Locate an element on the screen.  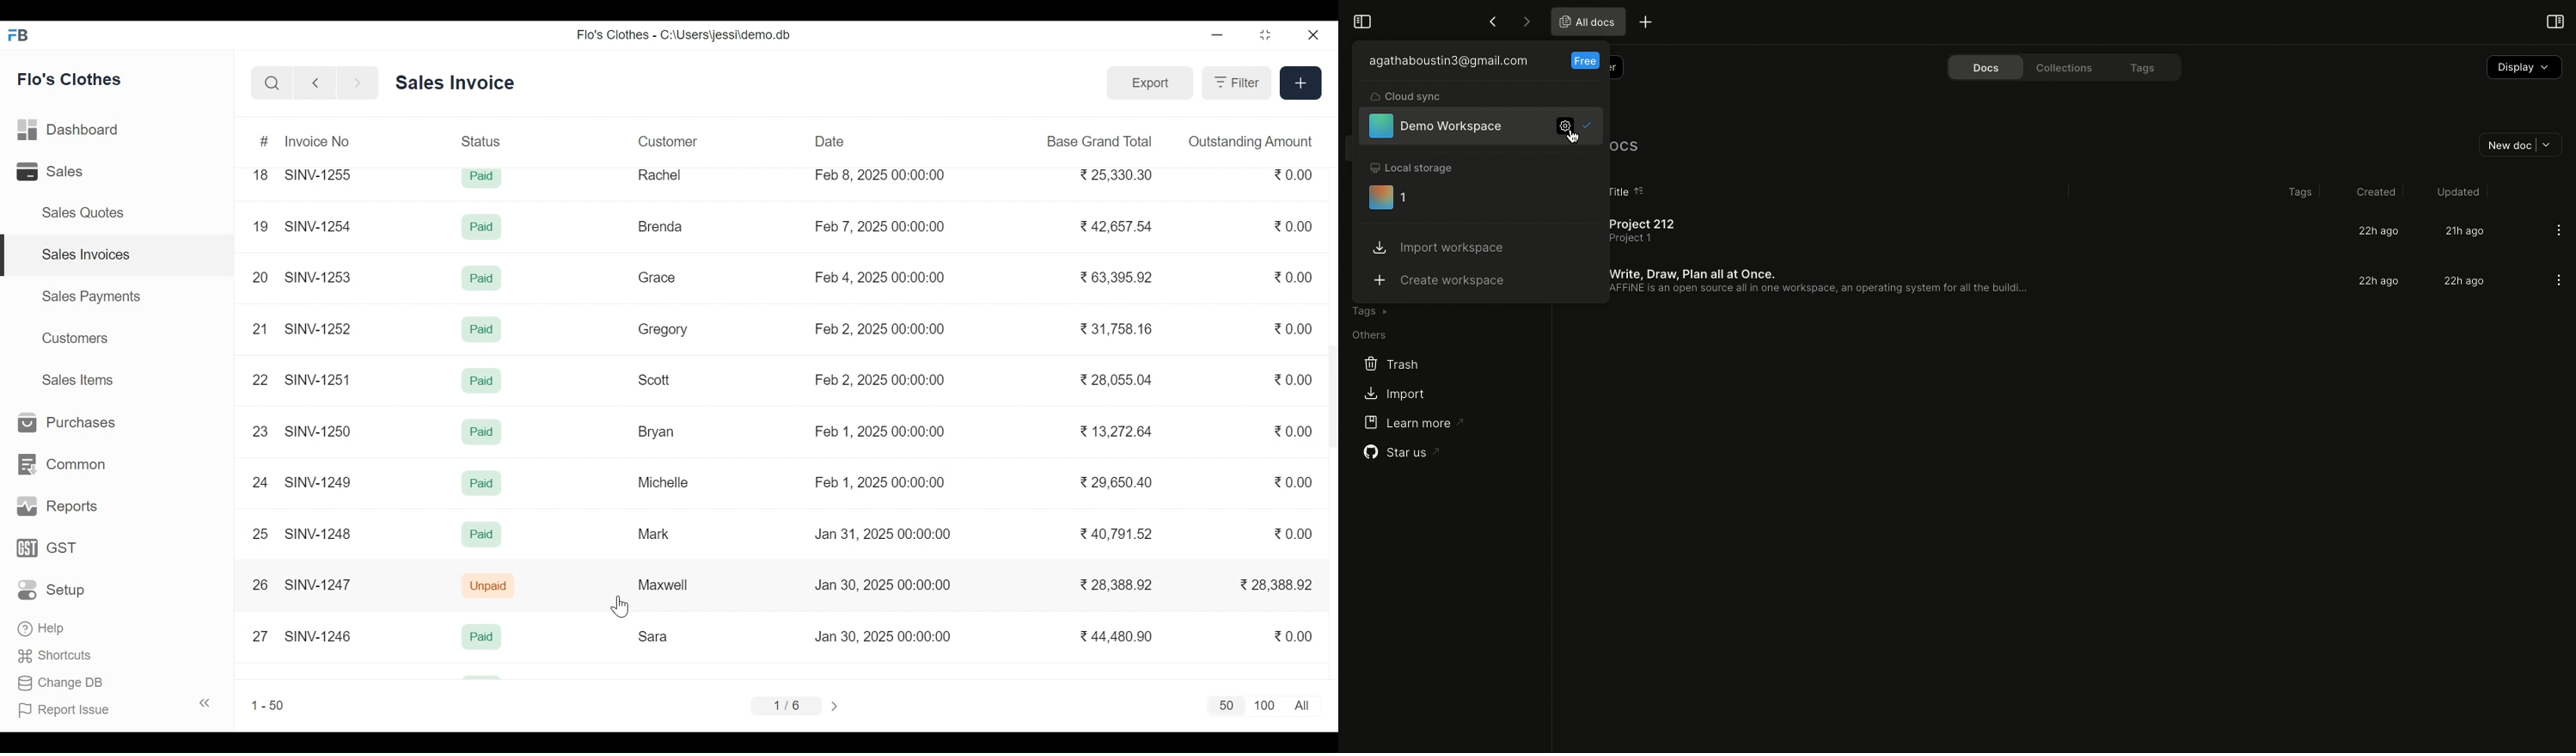
50 is located at coordinates (1224, 706).